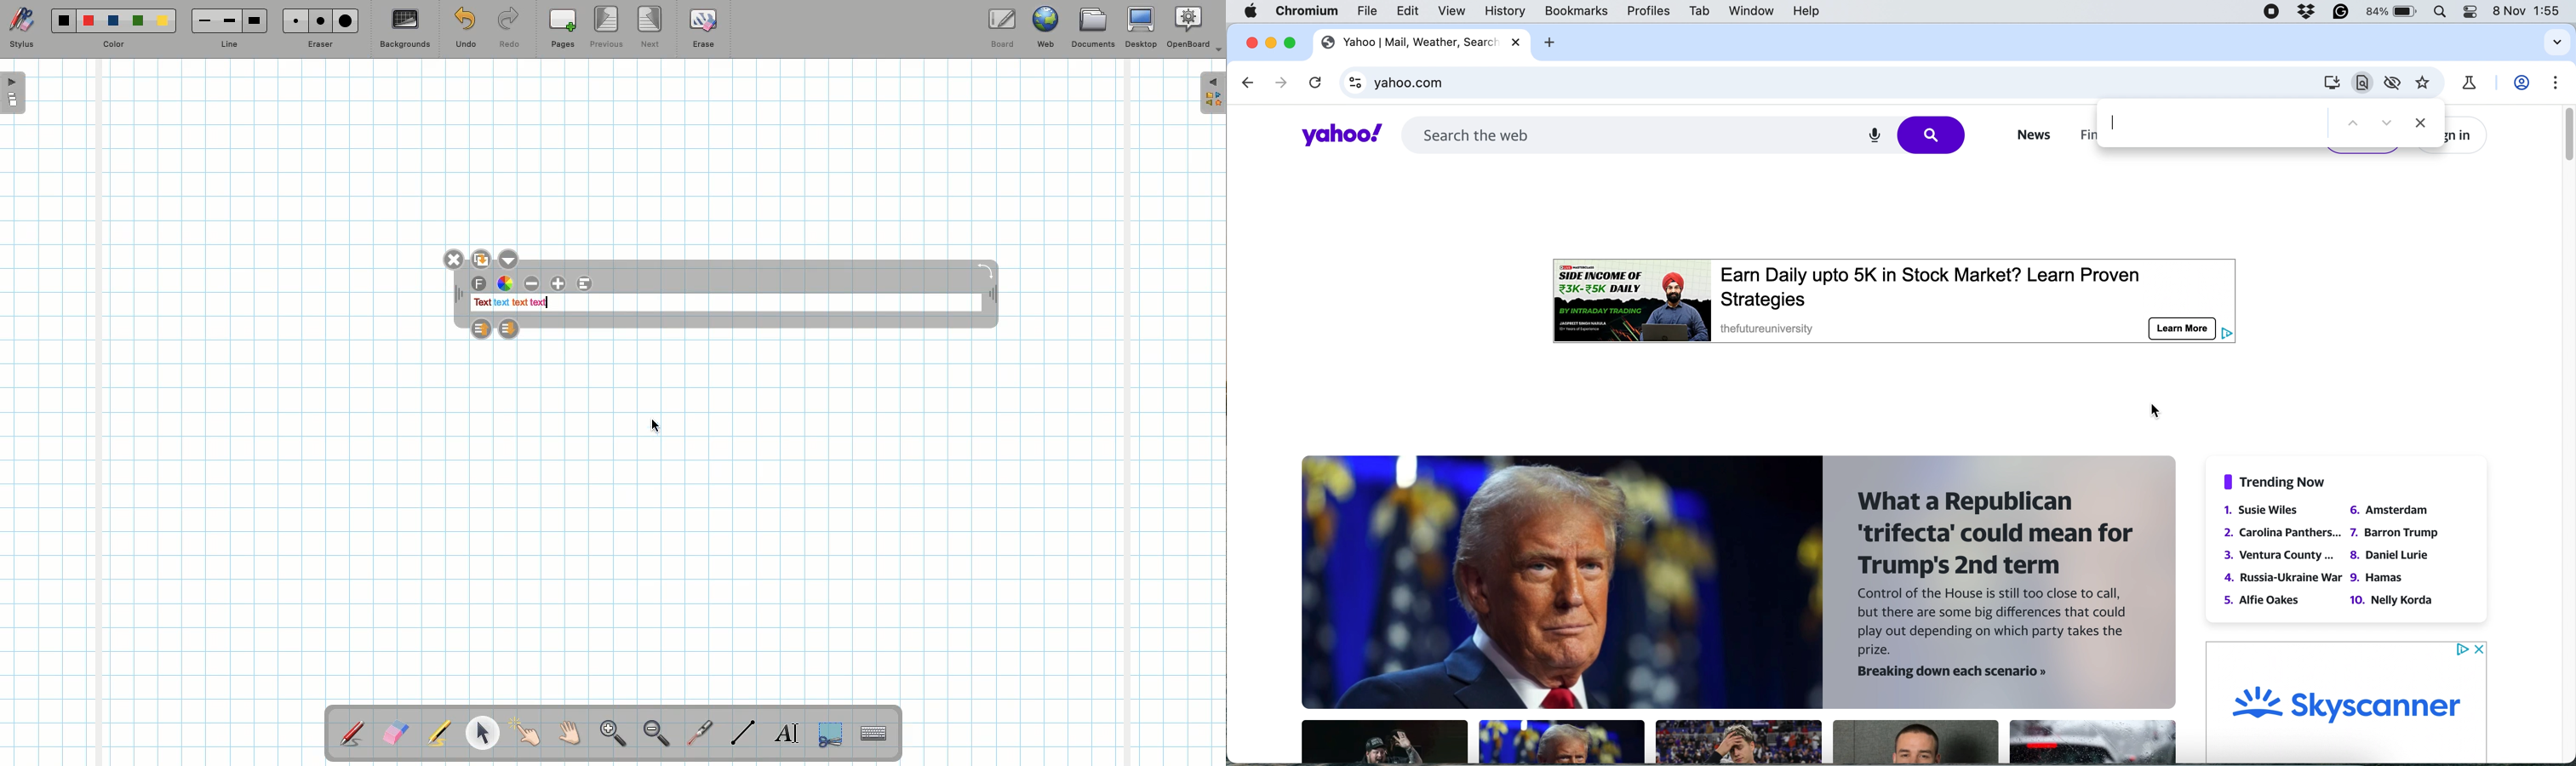 The height and width of the screenshot is (784, 2576). I want to click on Green, so click(138, 22).